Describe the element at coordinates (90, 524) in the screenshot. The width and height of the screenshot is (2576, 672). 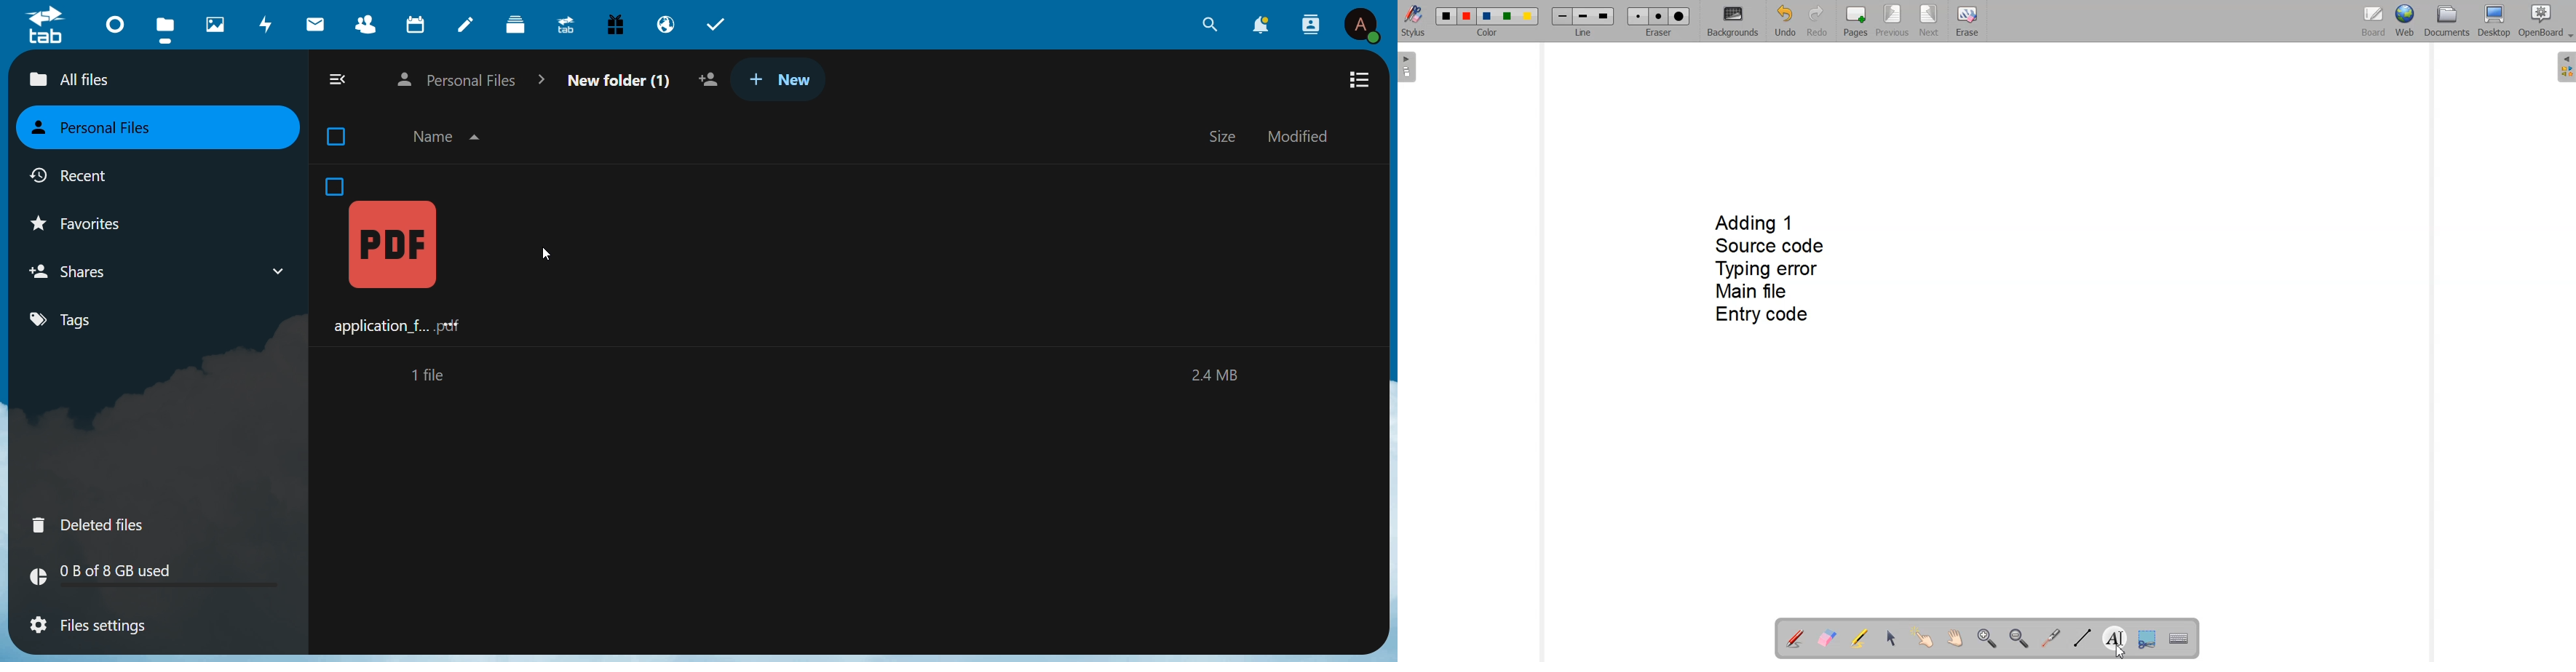
I see `deleted files` at that location.